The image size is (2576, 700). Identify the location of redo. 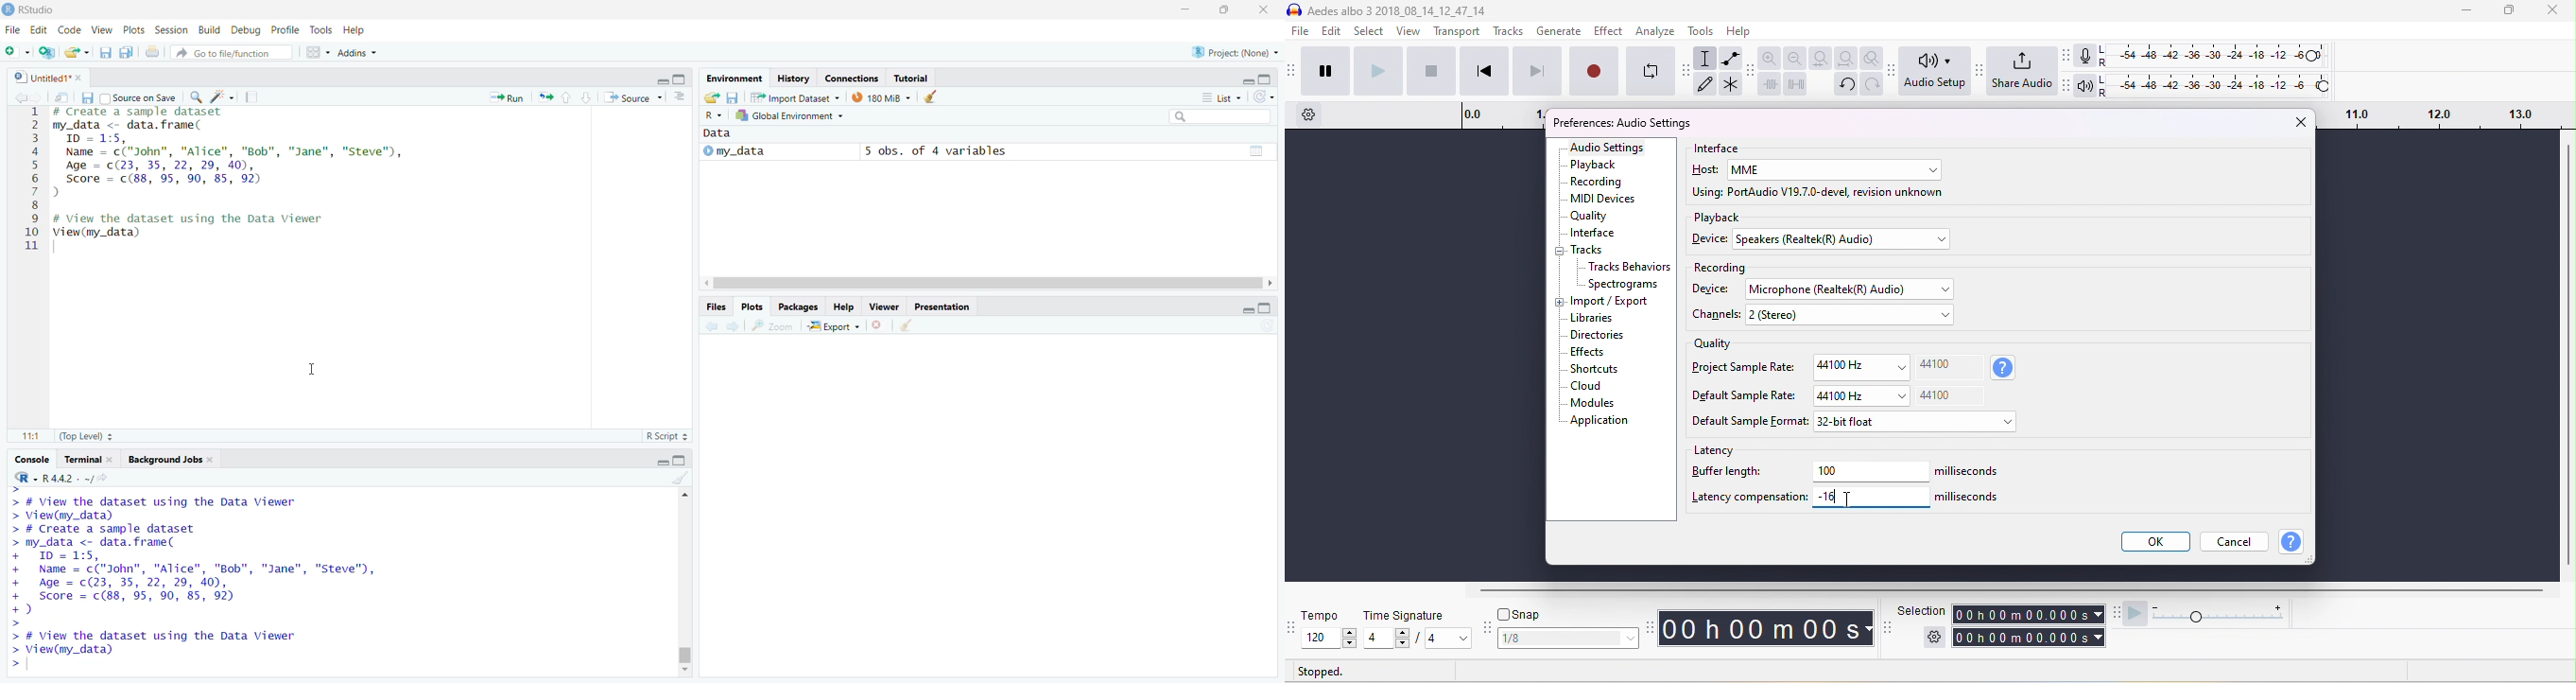
(1873, 84).